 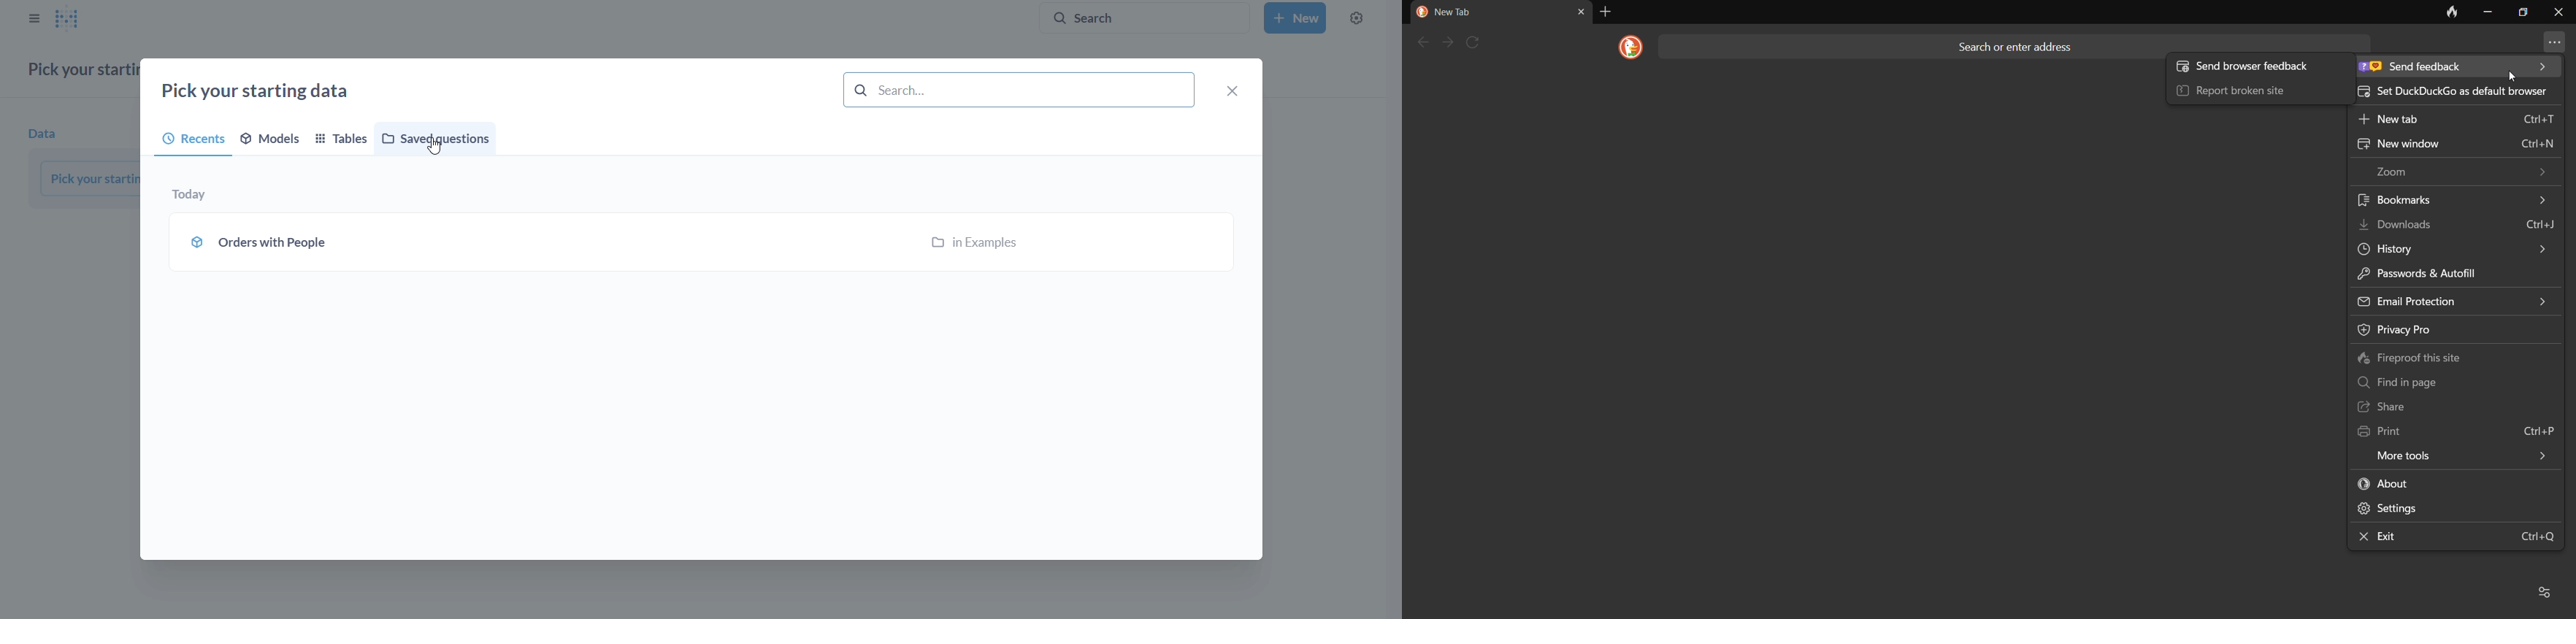 What do you see at coordinates (2455, 511) in the screenshot?
I see `settings` at bounding box center [2455, 511].